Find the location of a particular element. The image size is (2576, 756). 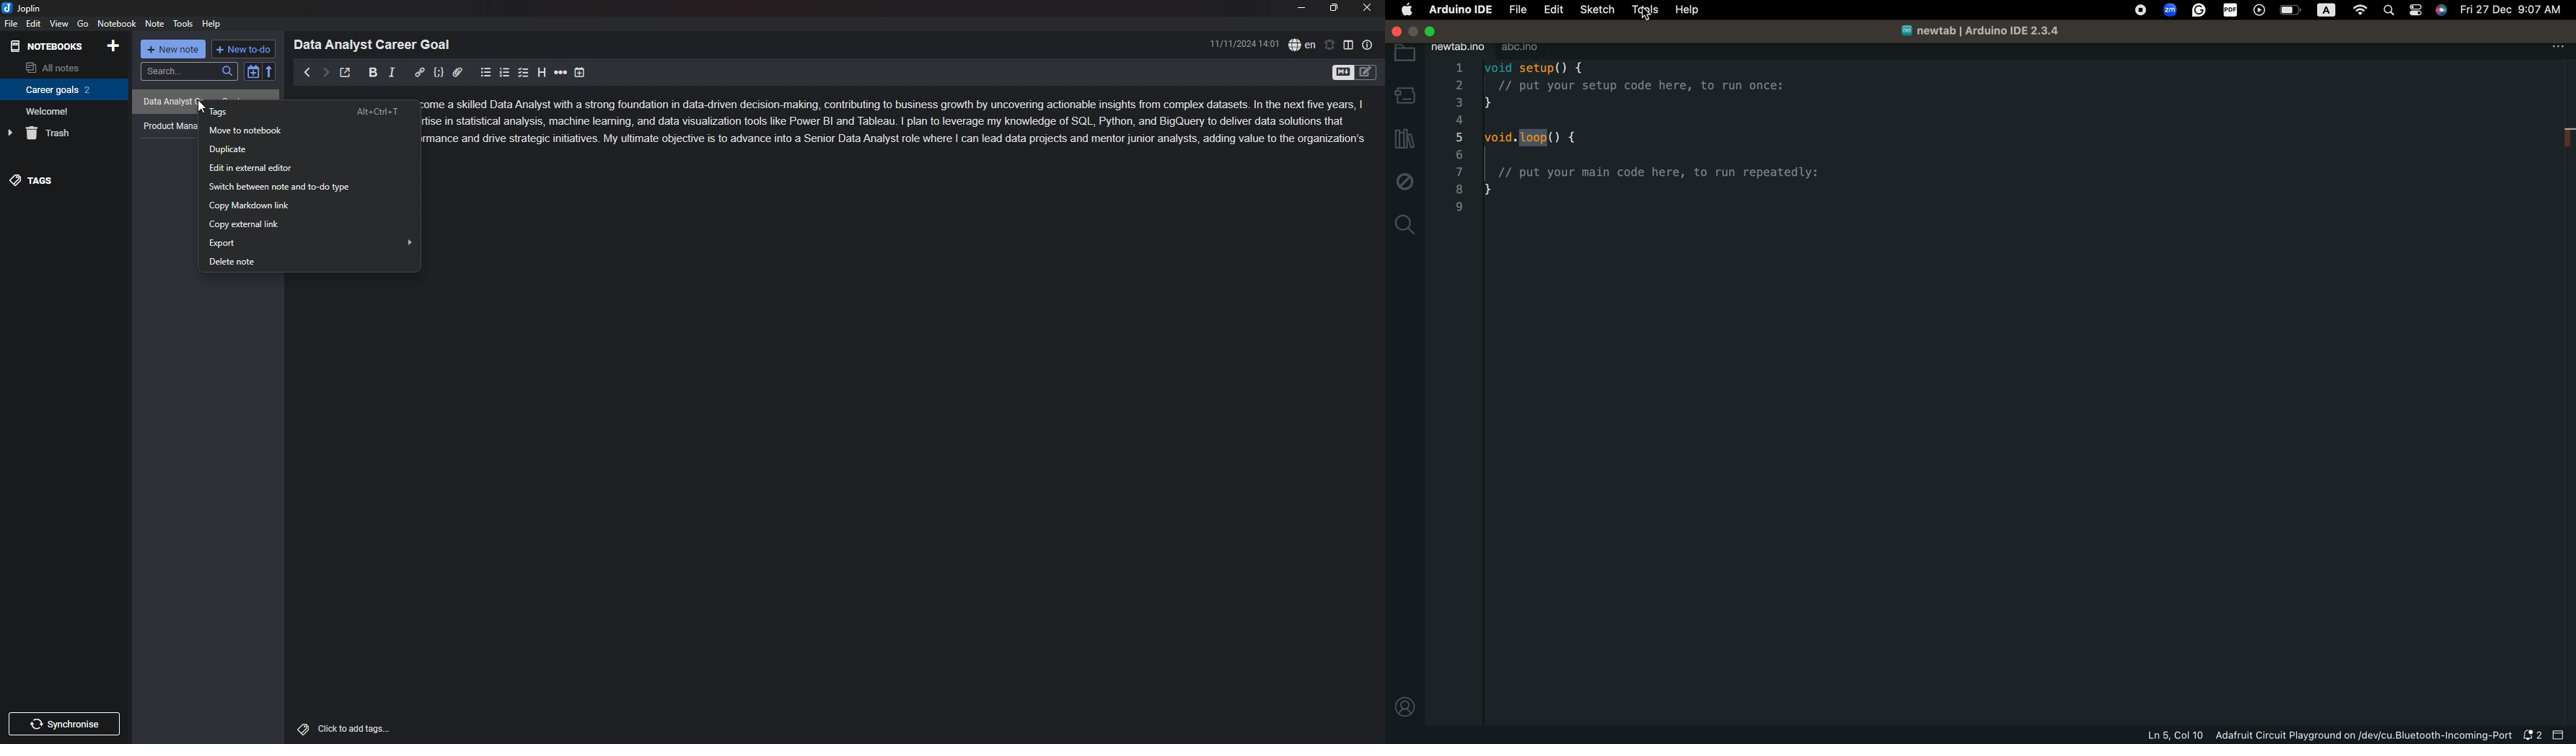

tools is located at coordinates (183, 24).